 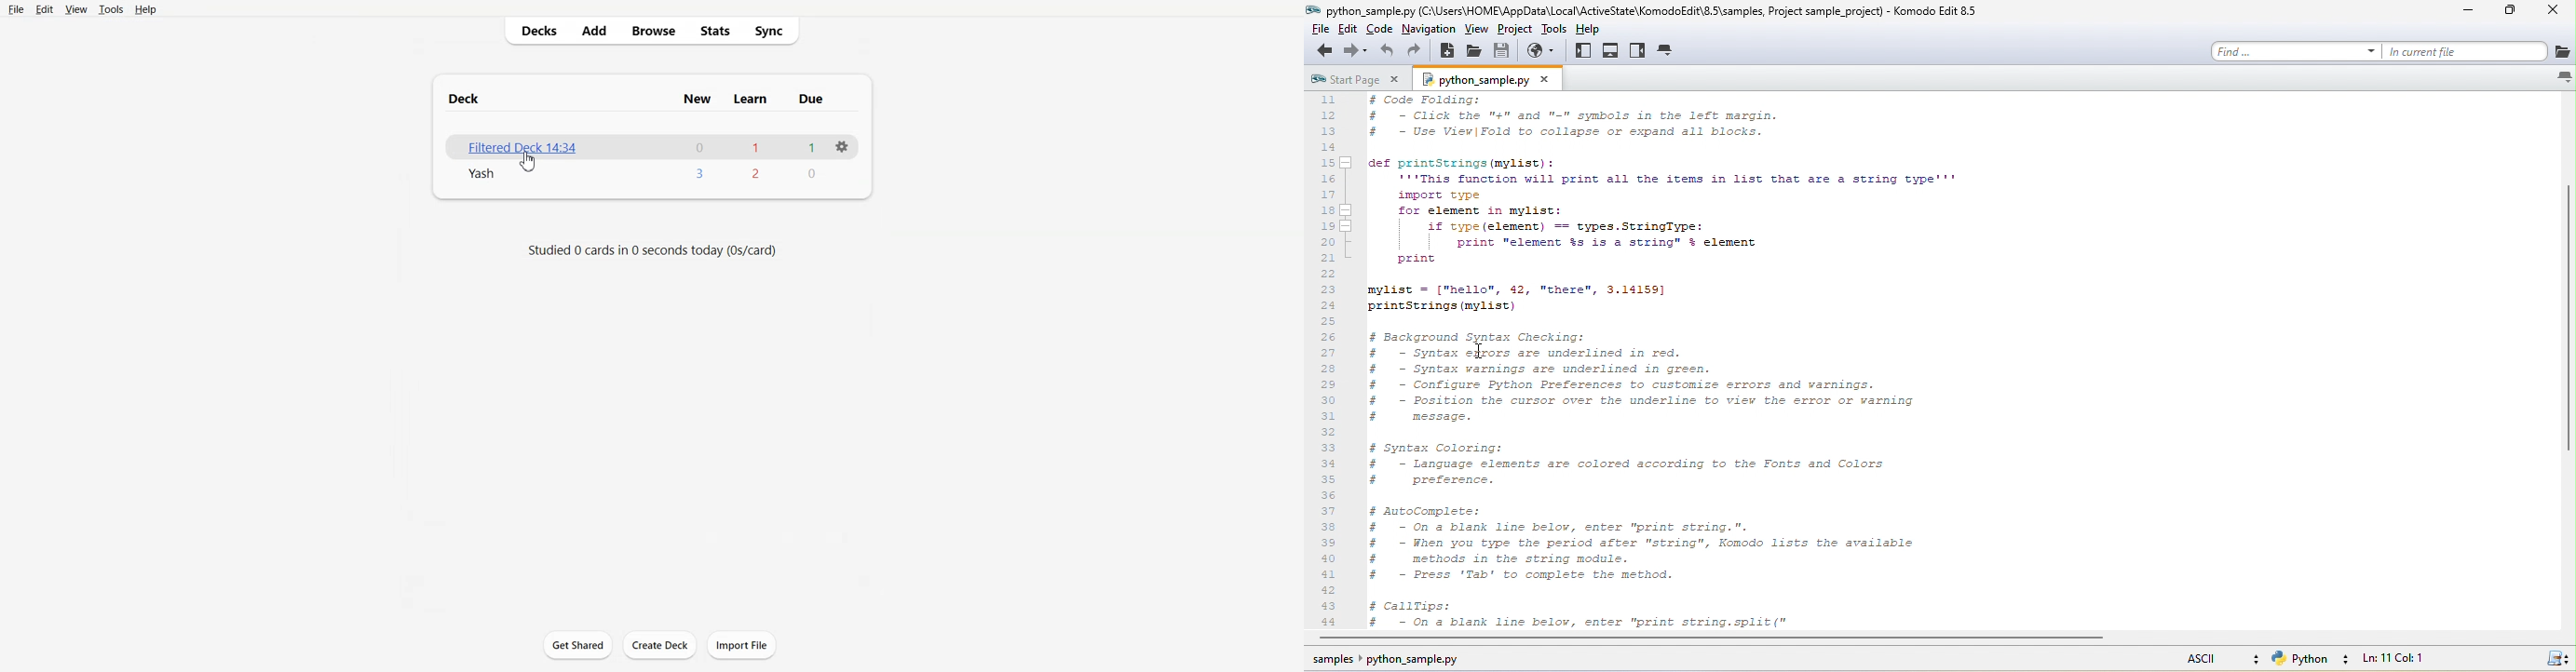 I want to click on Help, so click(x=145, y=9).